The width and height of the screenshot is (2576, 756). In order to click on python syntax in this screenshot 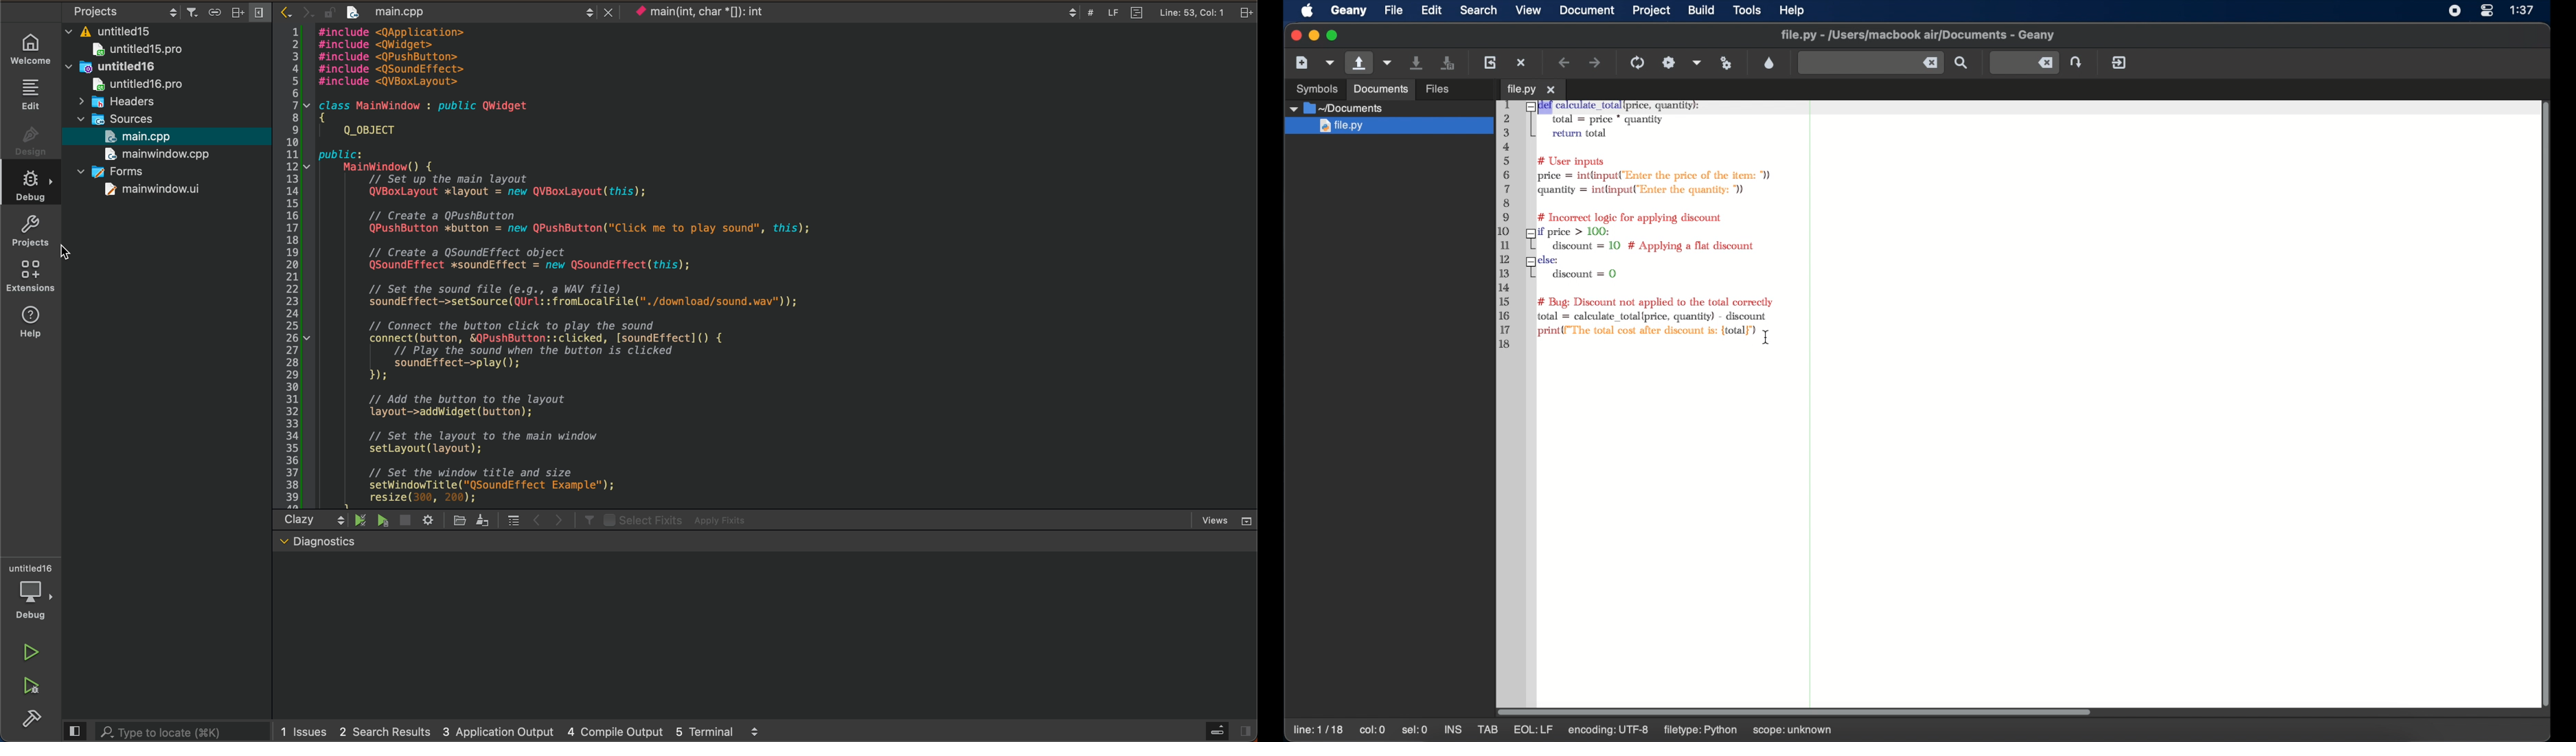, I will do `click(1638, 225)`.